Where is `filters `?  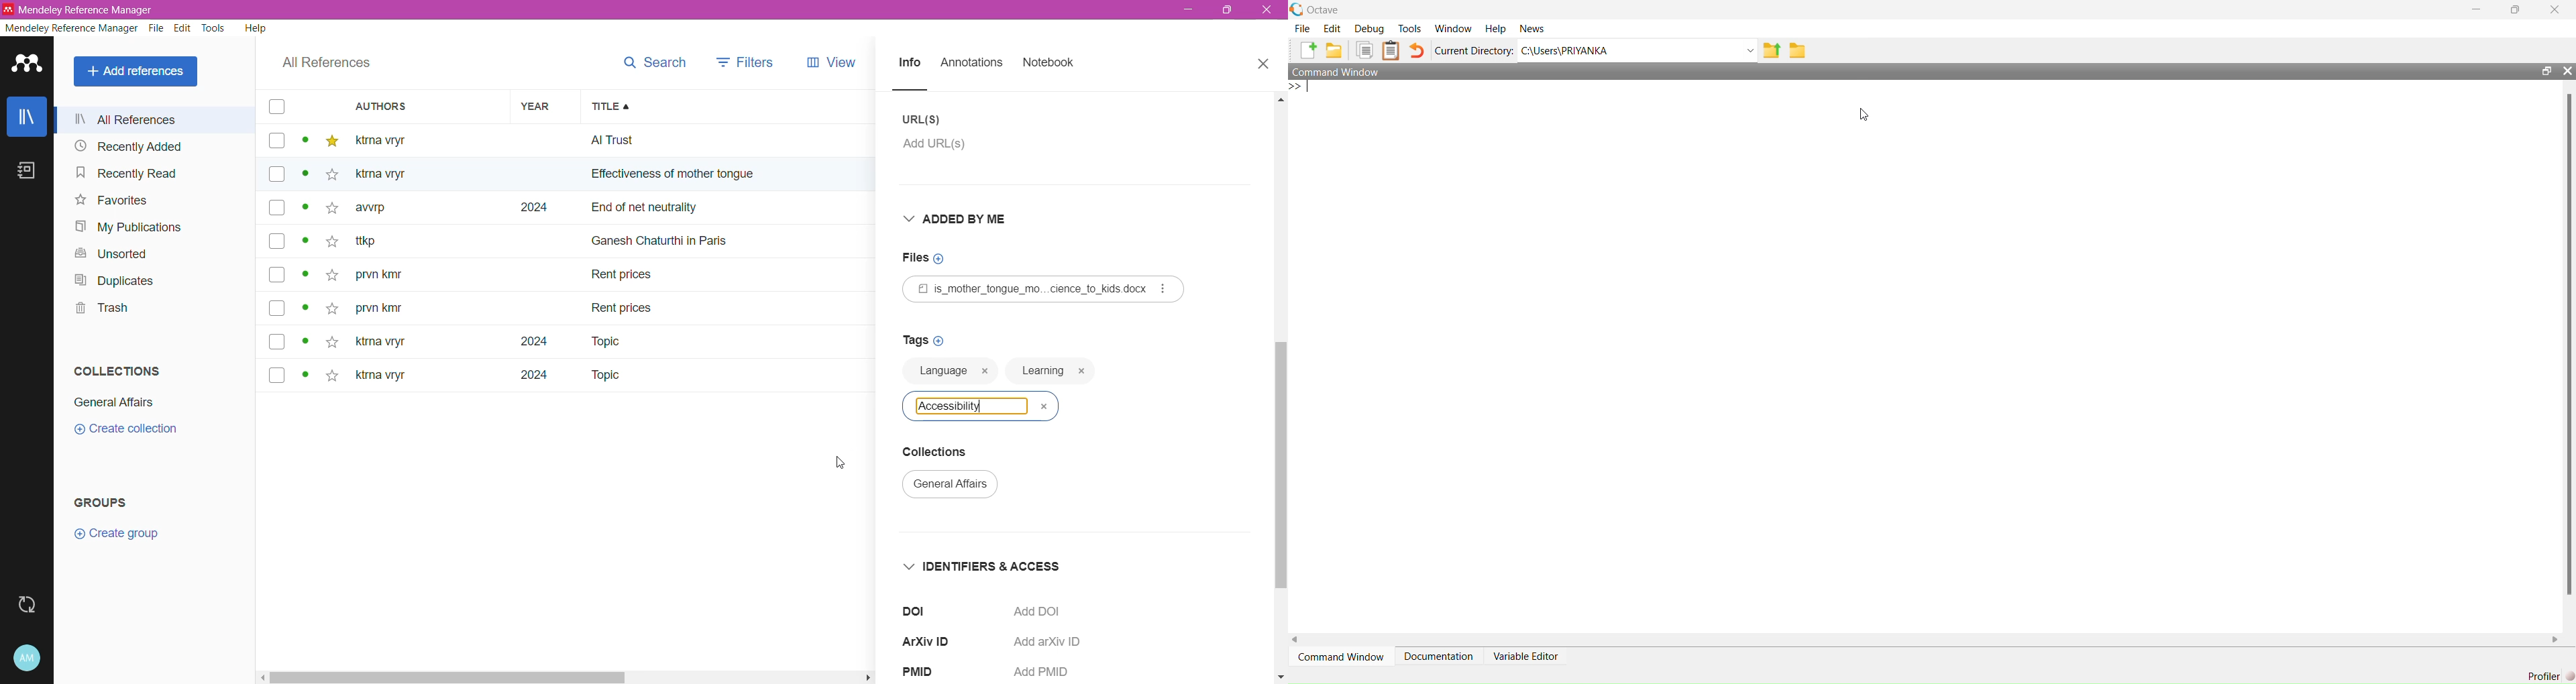 filters  is located at coordinates (745, 61).